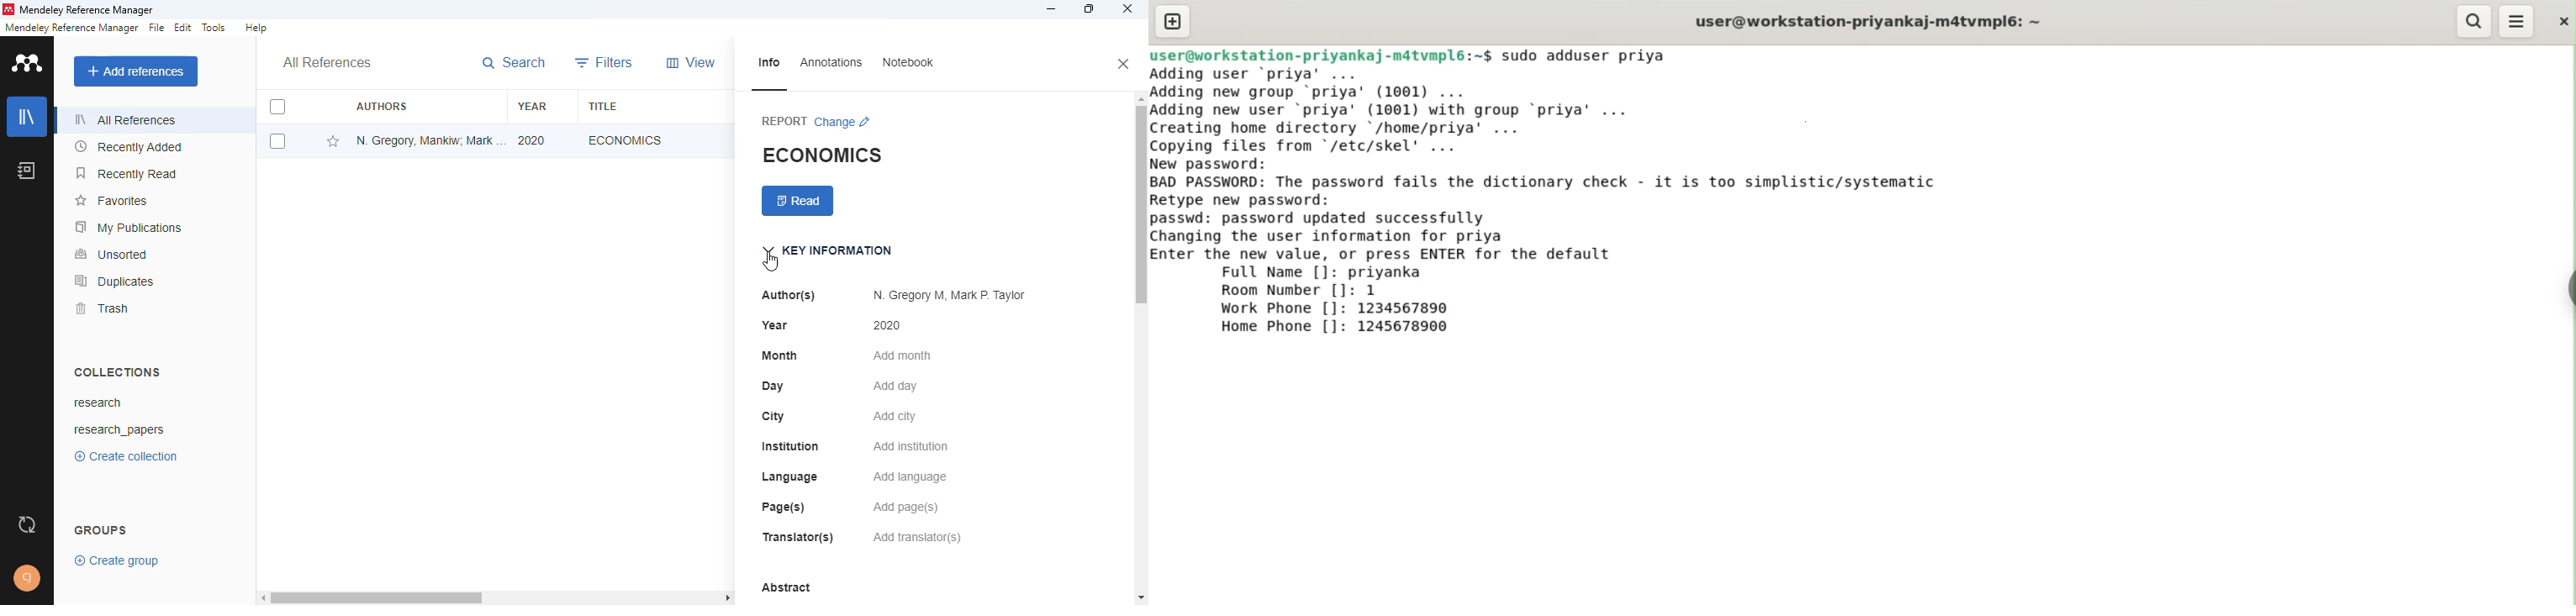  What do you see at coordinates (789, 477) in the screenshot?
I see `language` at bounding box center [789, 477].